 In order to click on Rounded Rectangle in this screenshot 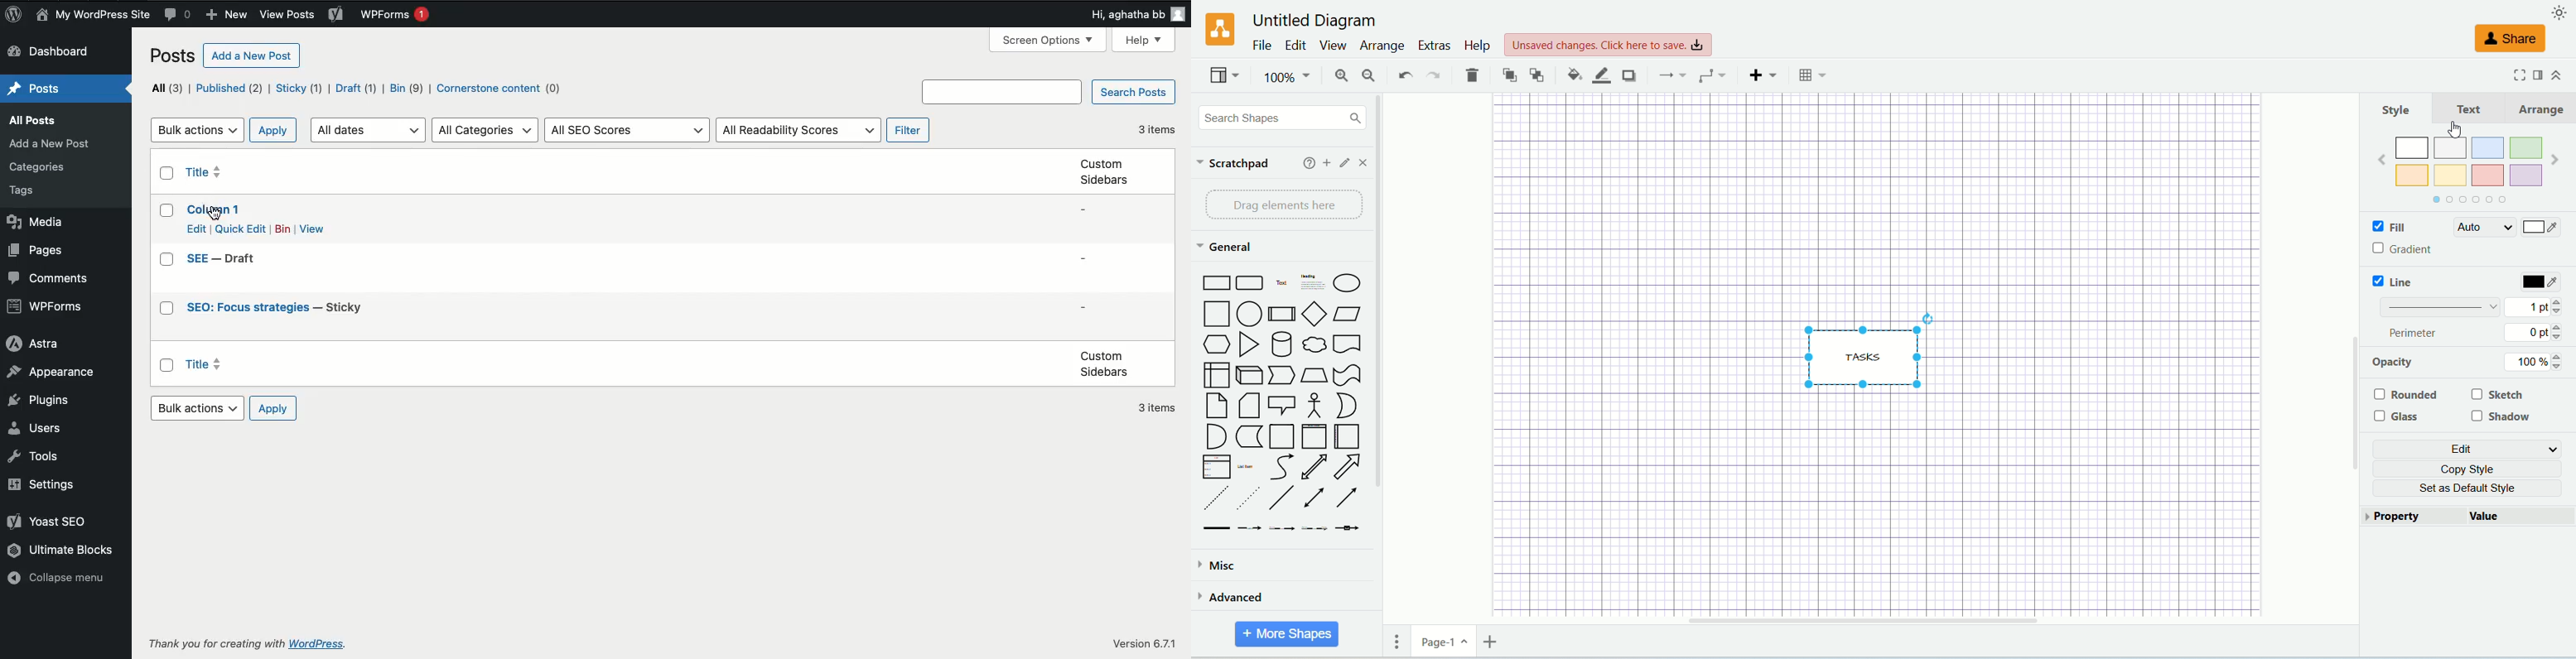, I will do `click(1251, 281)`.